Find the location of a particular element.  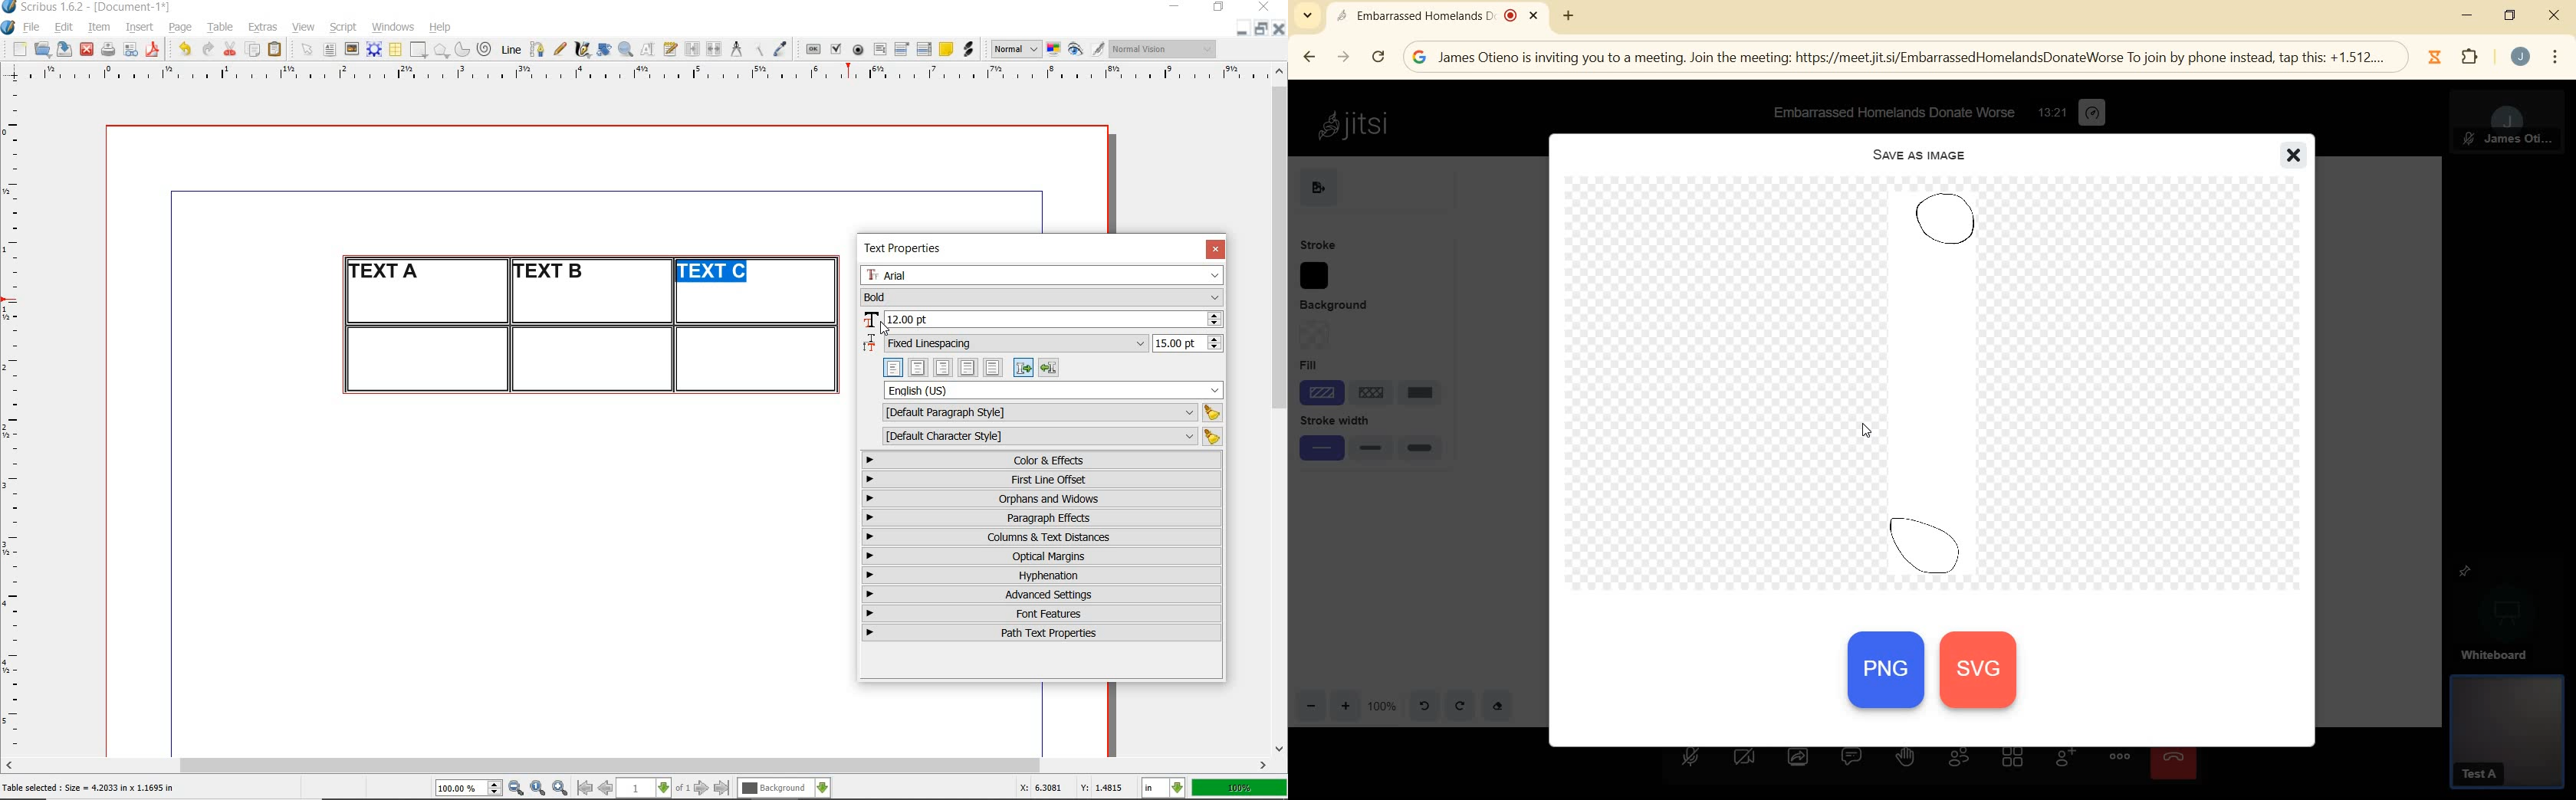

save as pdf is located at coordinates (155, 49).